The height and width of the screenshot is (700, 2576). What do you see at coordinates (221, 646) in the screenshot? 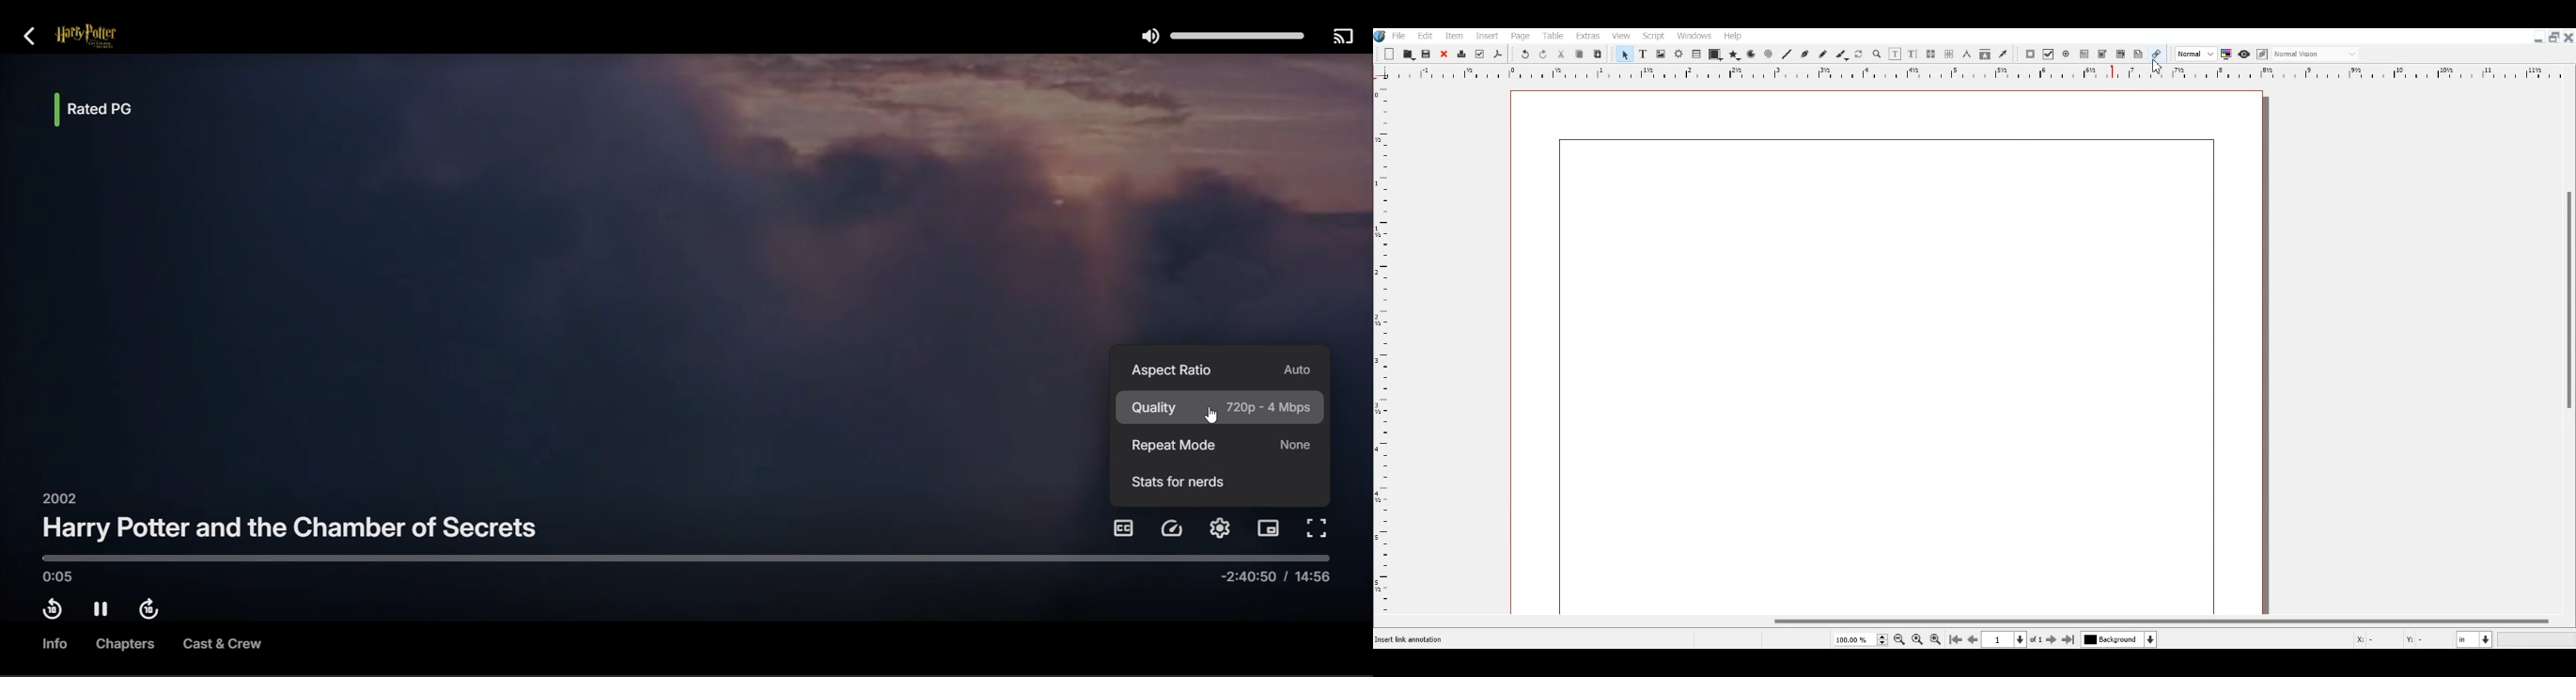
I see `Cast and Crew` at bounding box center [221, 646].